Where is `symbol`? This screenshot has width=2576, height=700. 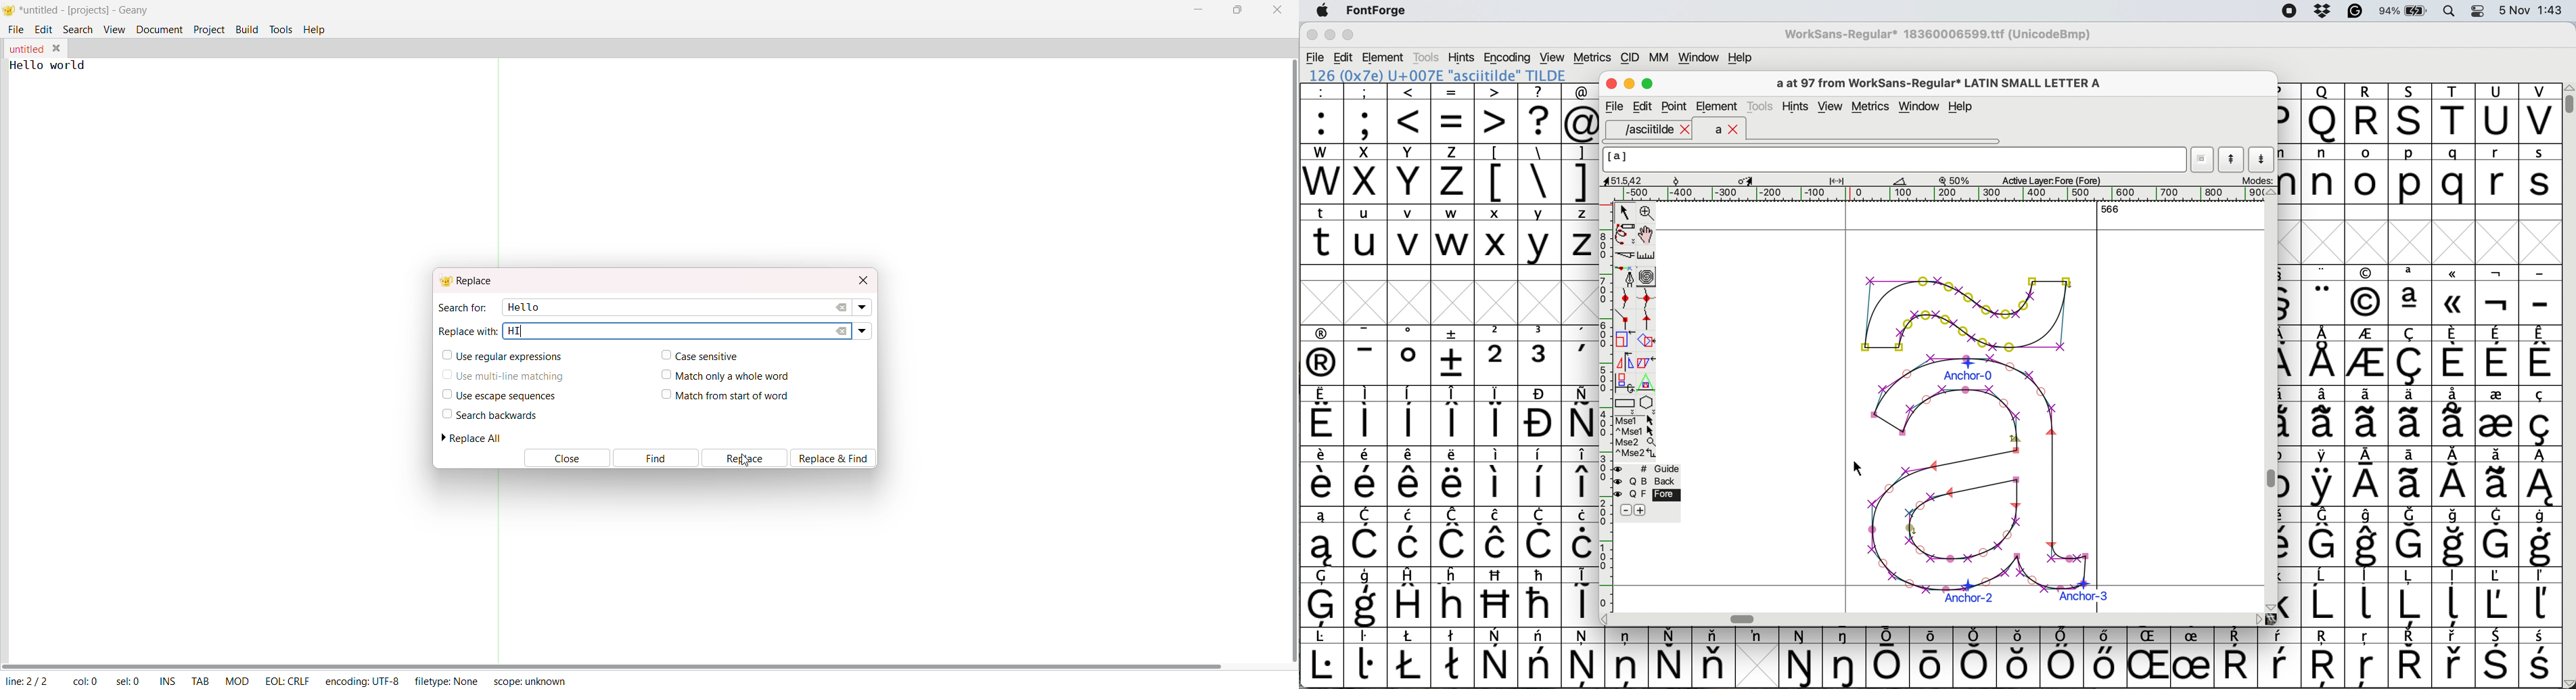
symbol is located at coordinates (1977, 657).